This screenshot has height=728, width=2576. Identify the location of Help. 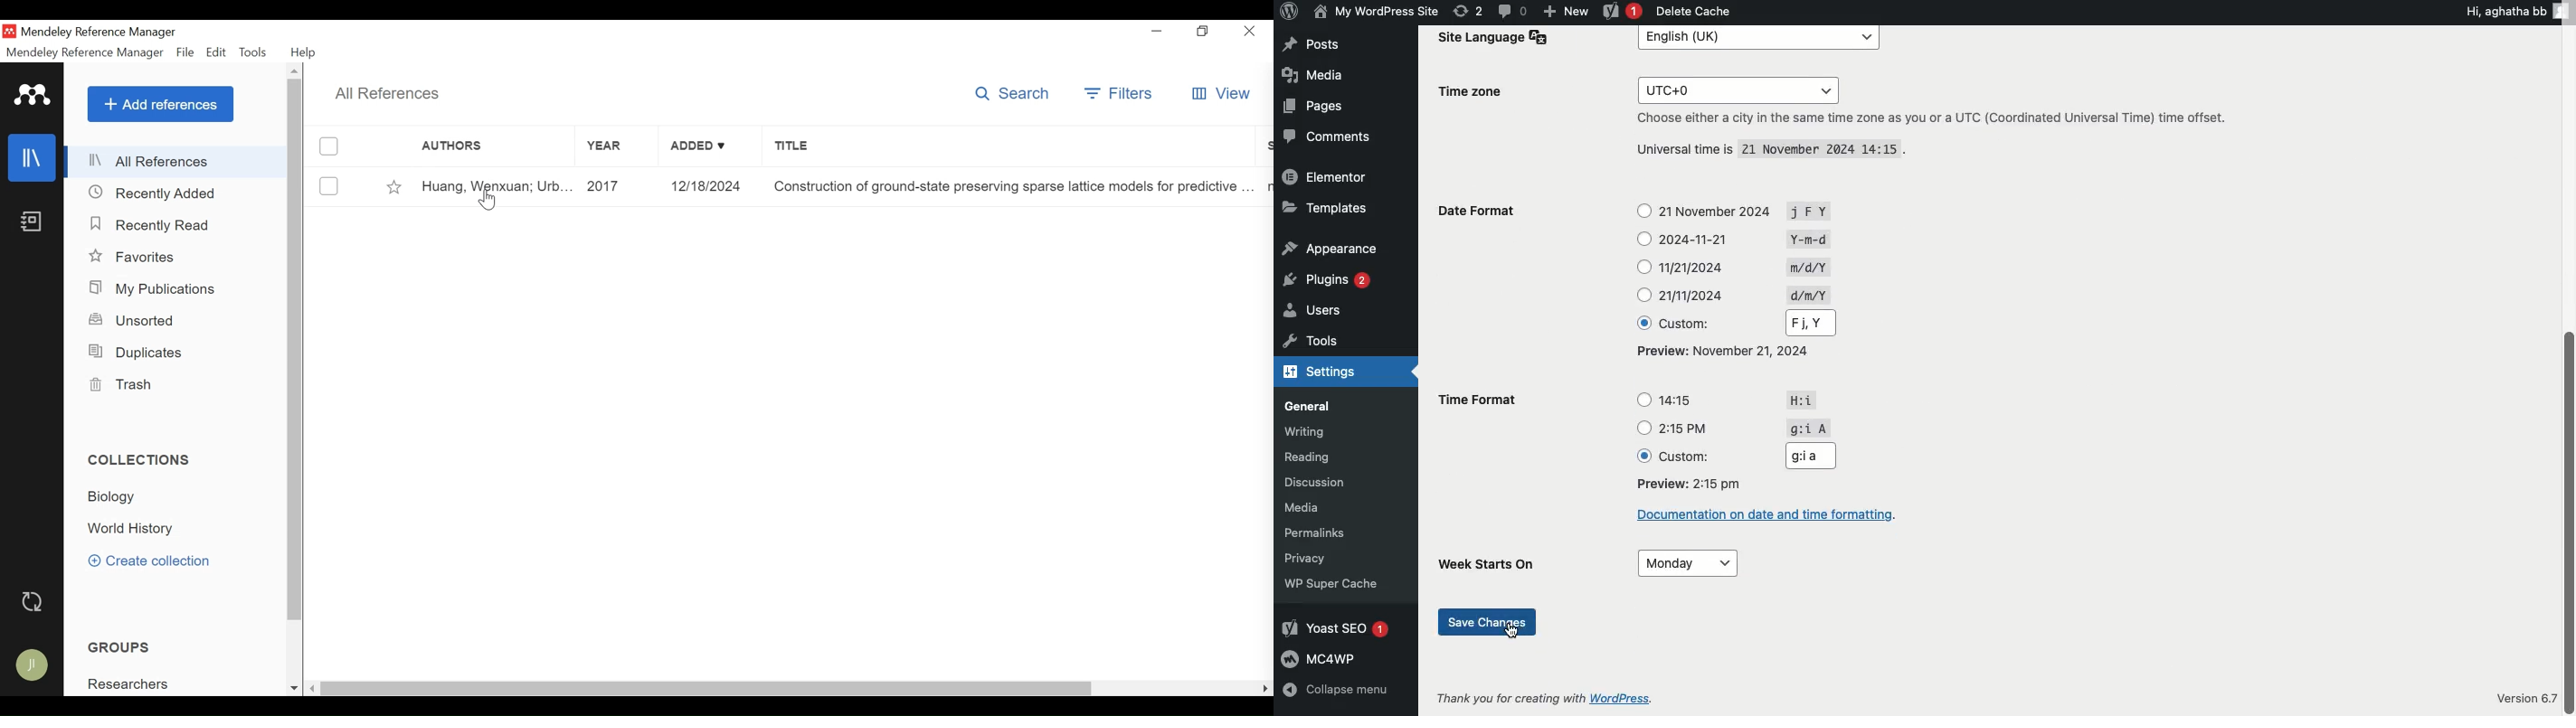
(305, 54).